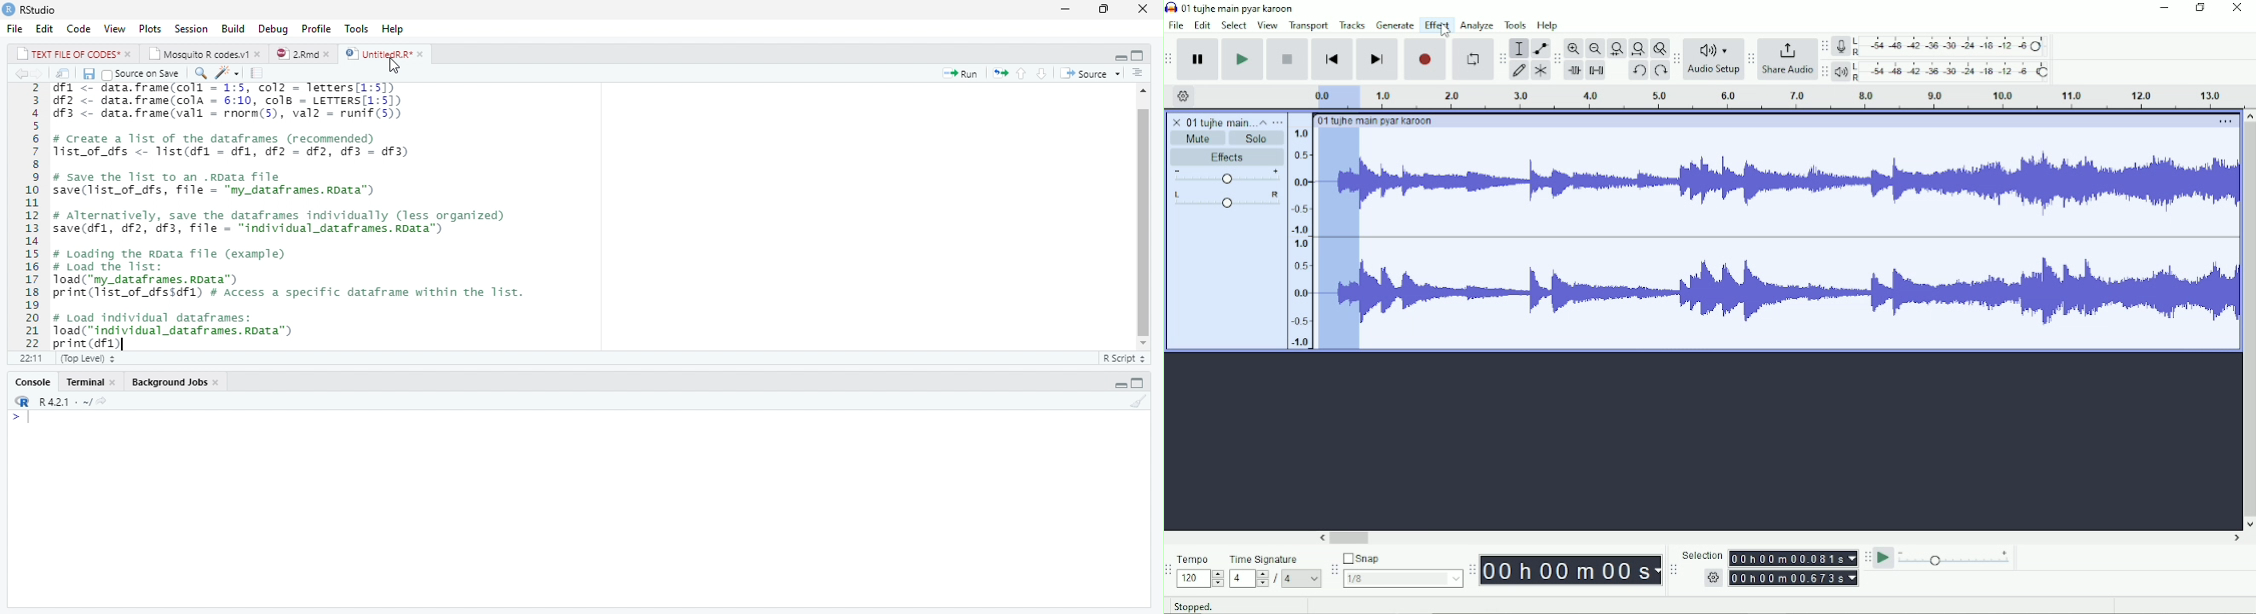  I want to click on Clear, so click(1141, 403).